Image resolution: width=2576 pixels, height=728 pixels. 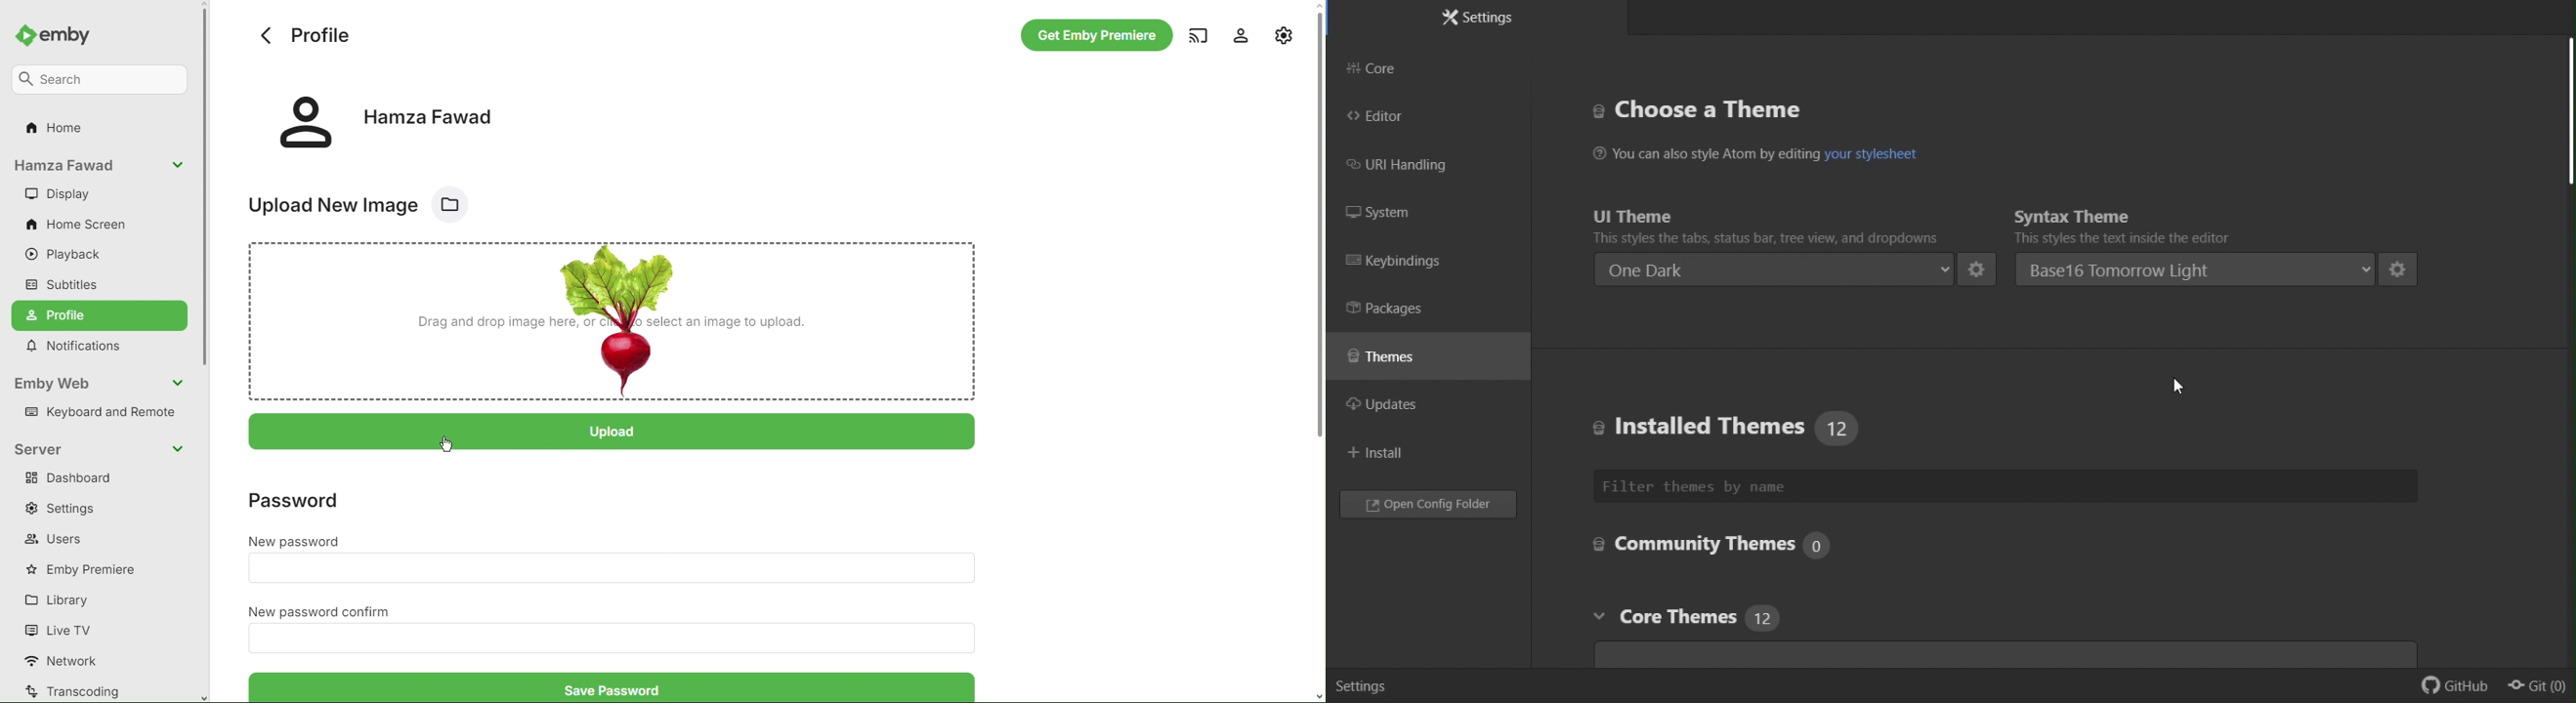 What do you see at coordinates (622, 638) in the screenshot?
I see `New Password Confirm` at bounding box center [622, 638].